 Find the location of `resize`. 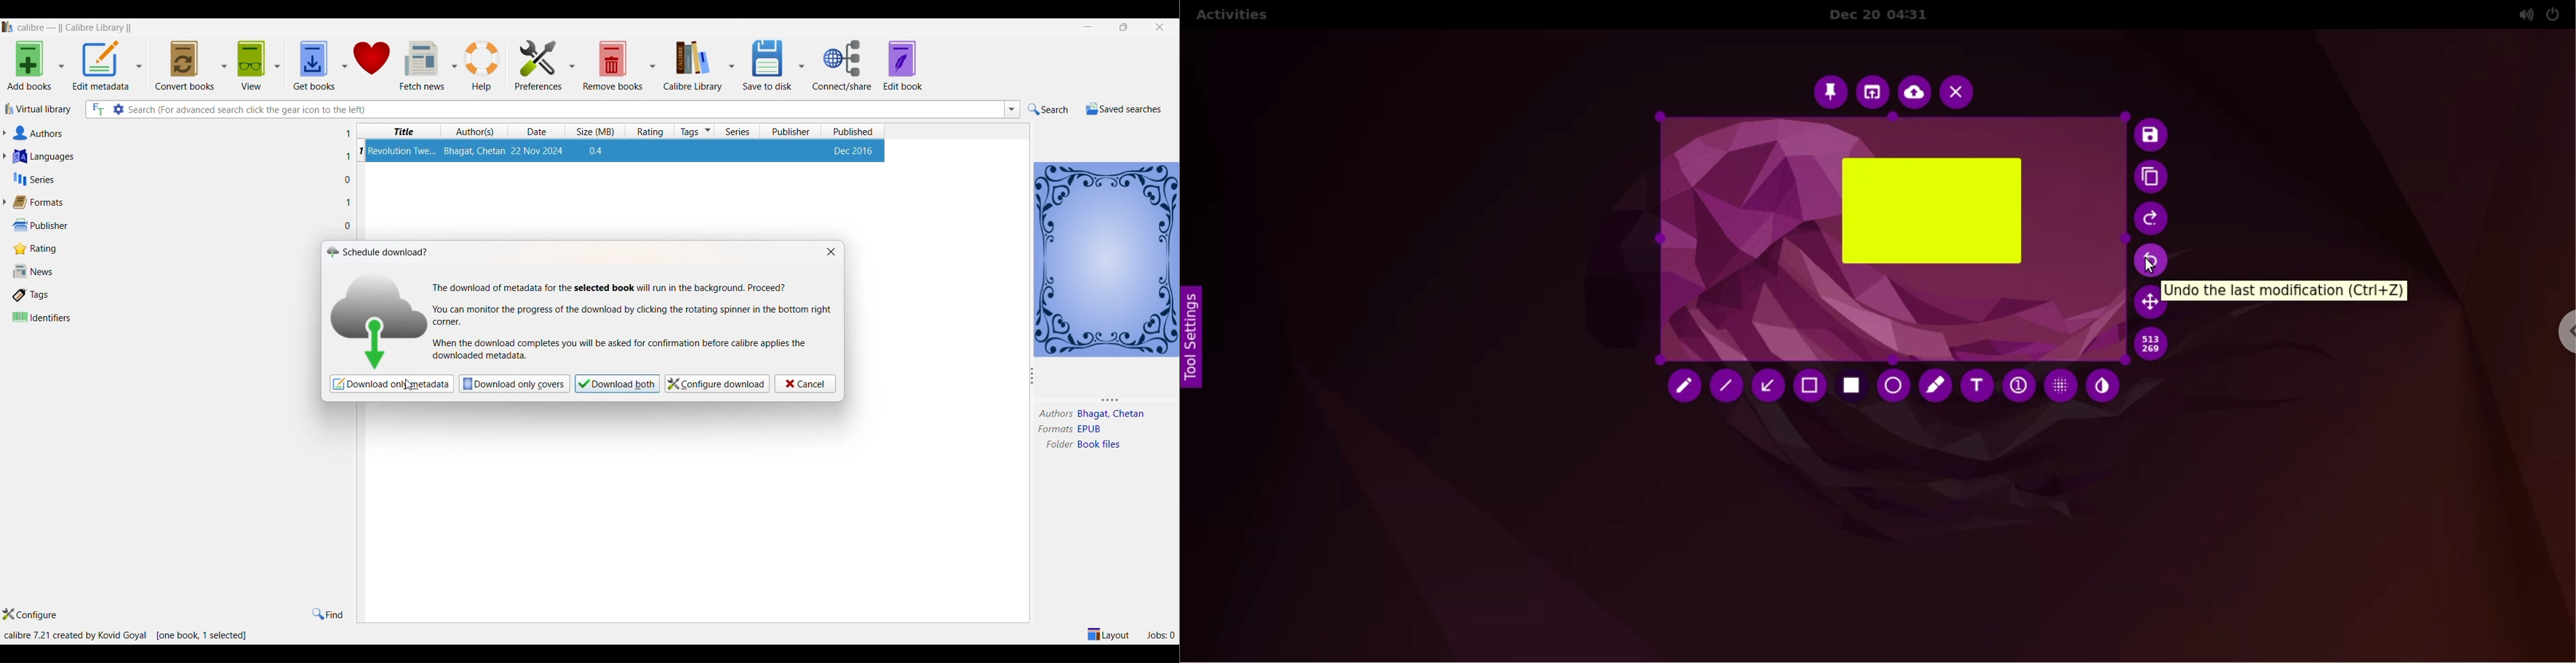

resize is located at coordinates (1101, 401).